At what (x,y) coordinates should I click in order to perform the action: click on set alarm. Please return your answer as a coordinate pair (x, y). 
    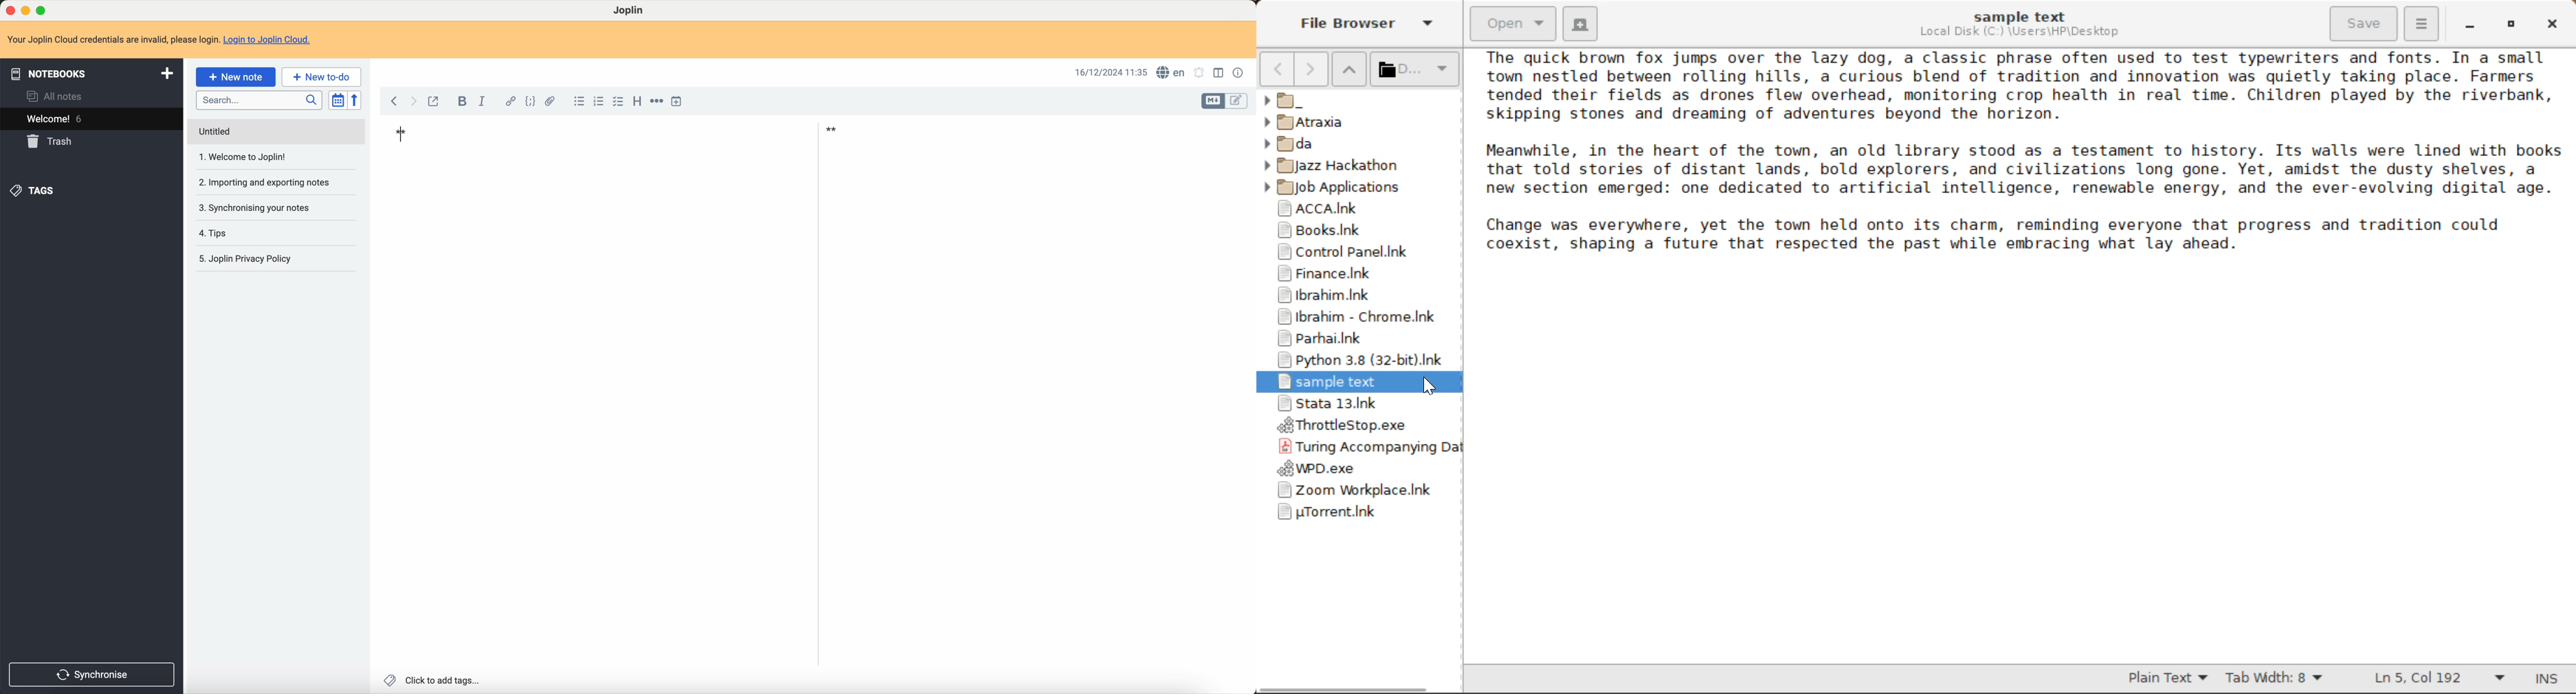
    Looking at the image, I should click on (1201, 73).